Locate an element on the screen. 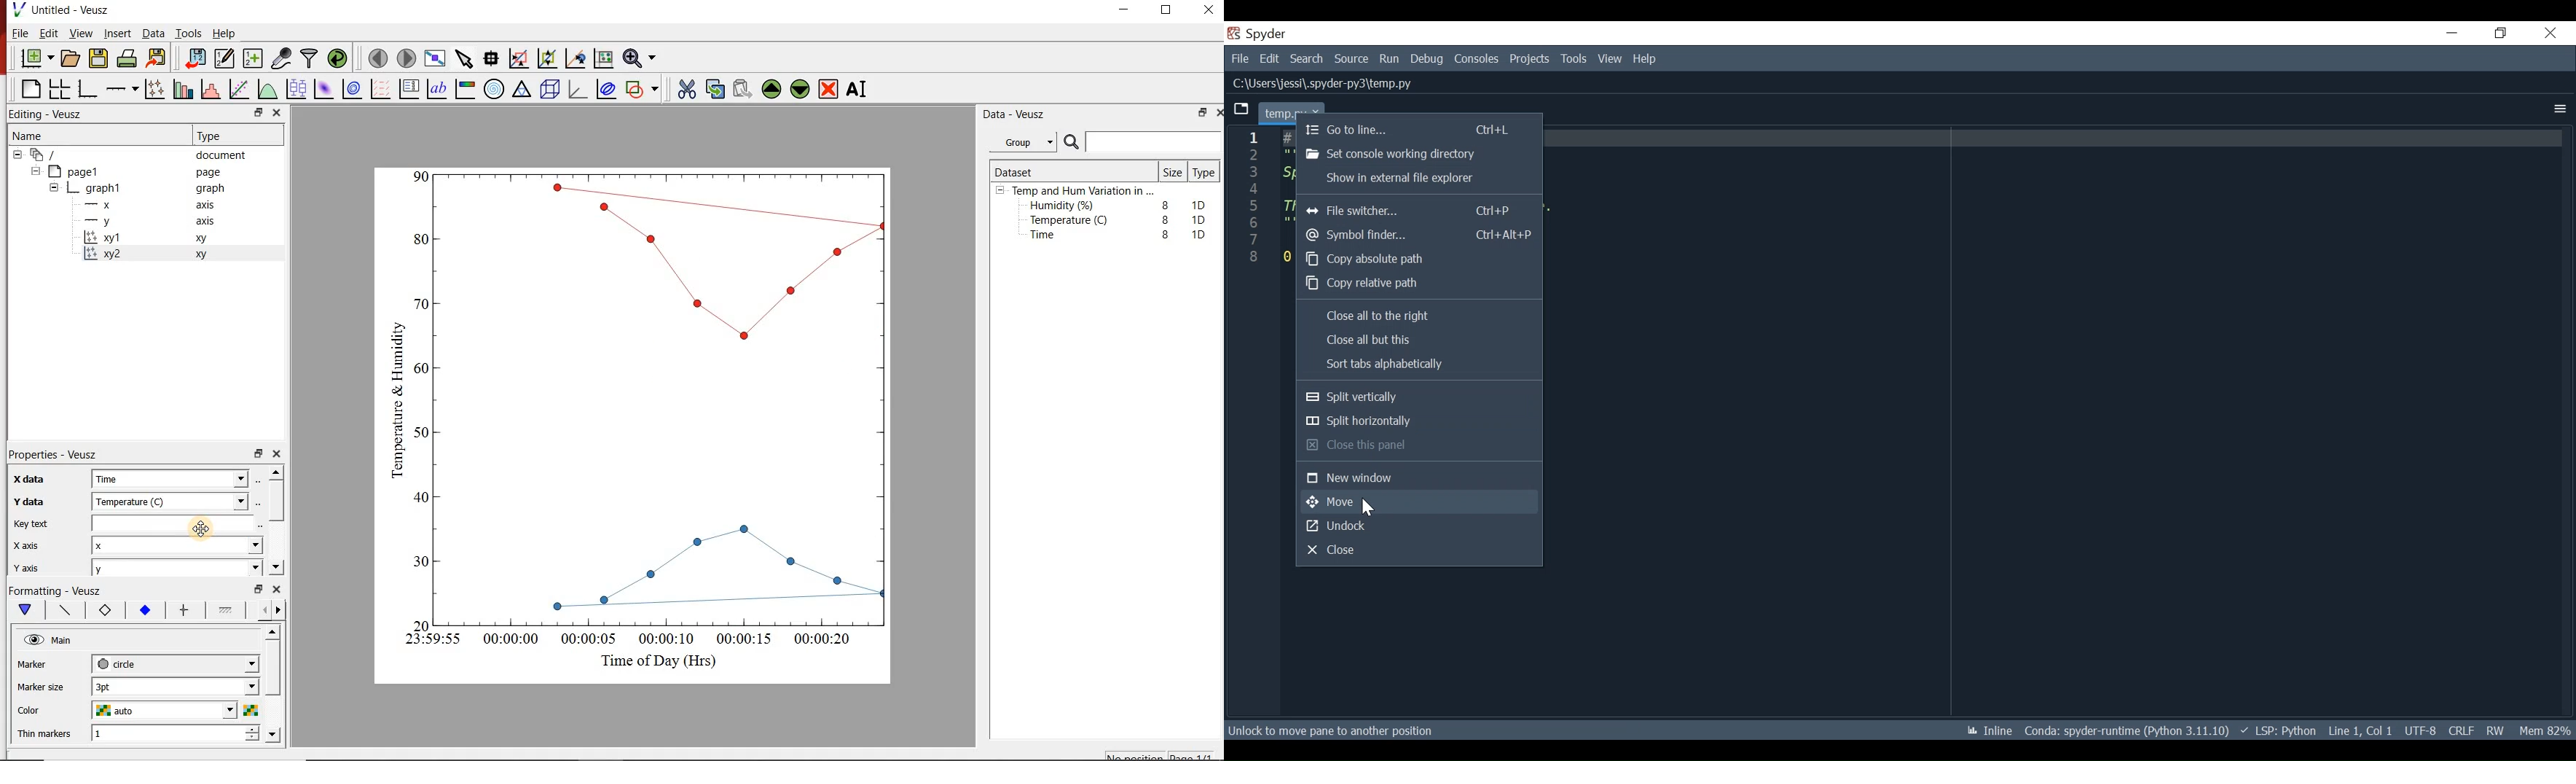  More Options is located at coordinates (2558, 107).